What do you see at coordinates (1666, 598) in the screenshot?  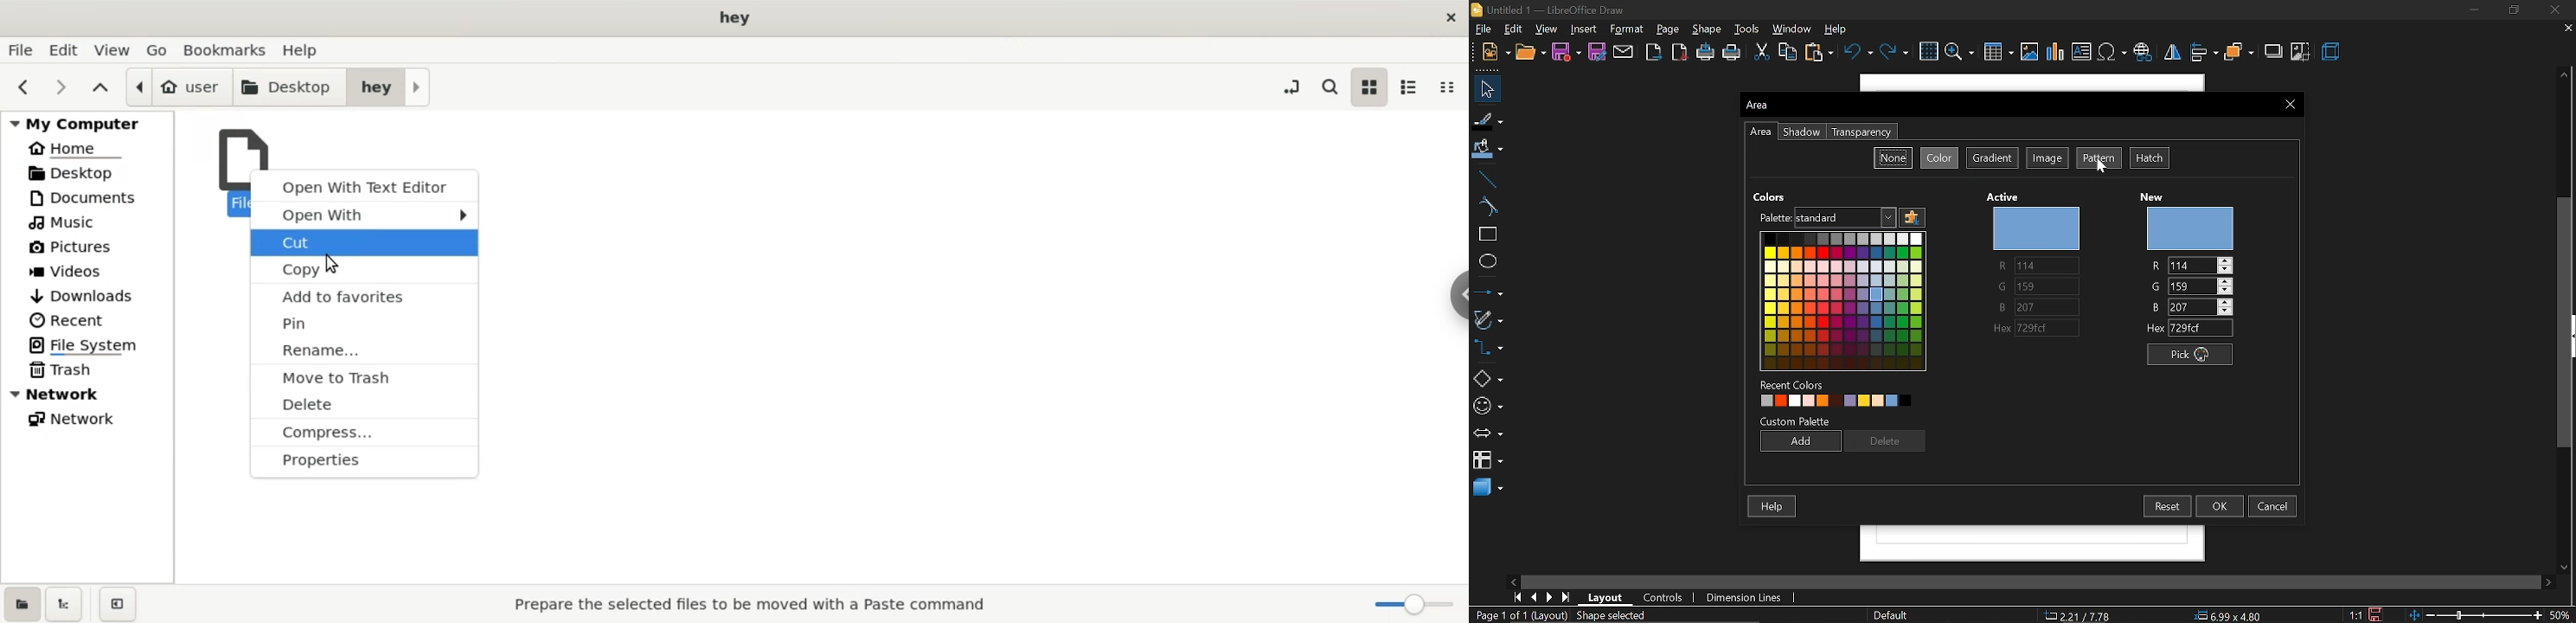 I see `conttrols` at bounding box center [1666, 598].